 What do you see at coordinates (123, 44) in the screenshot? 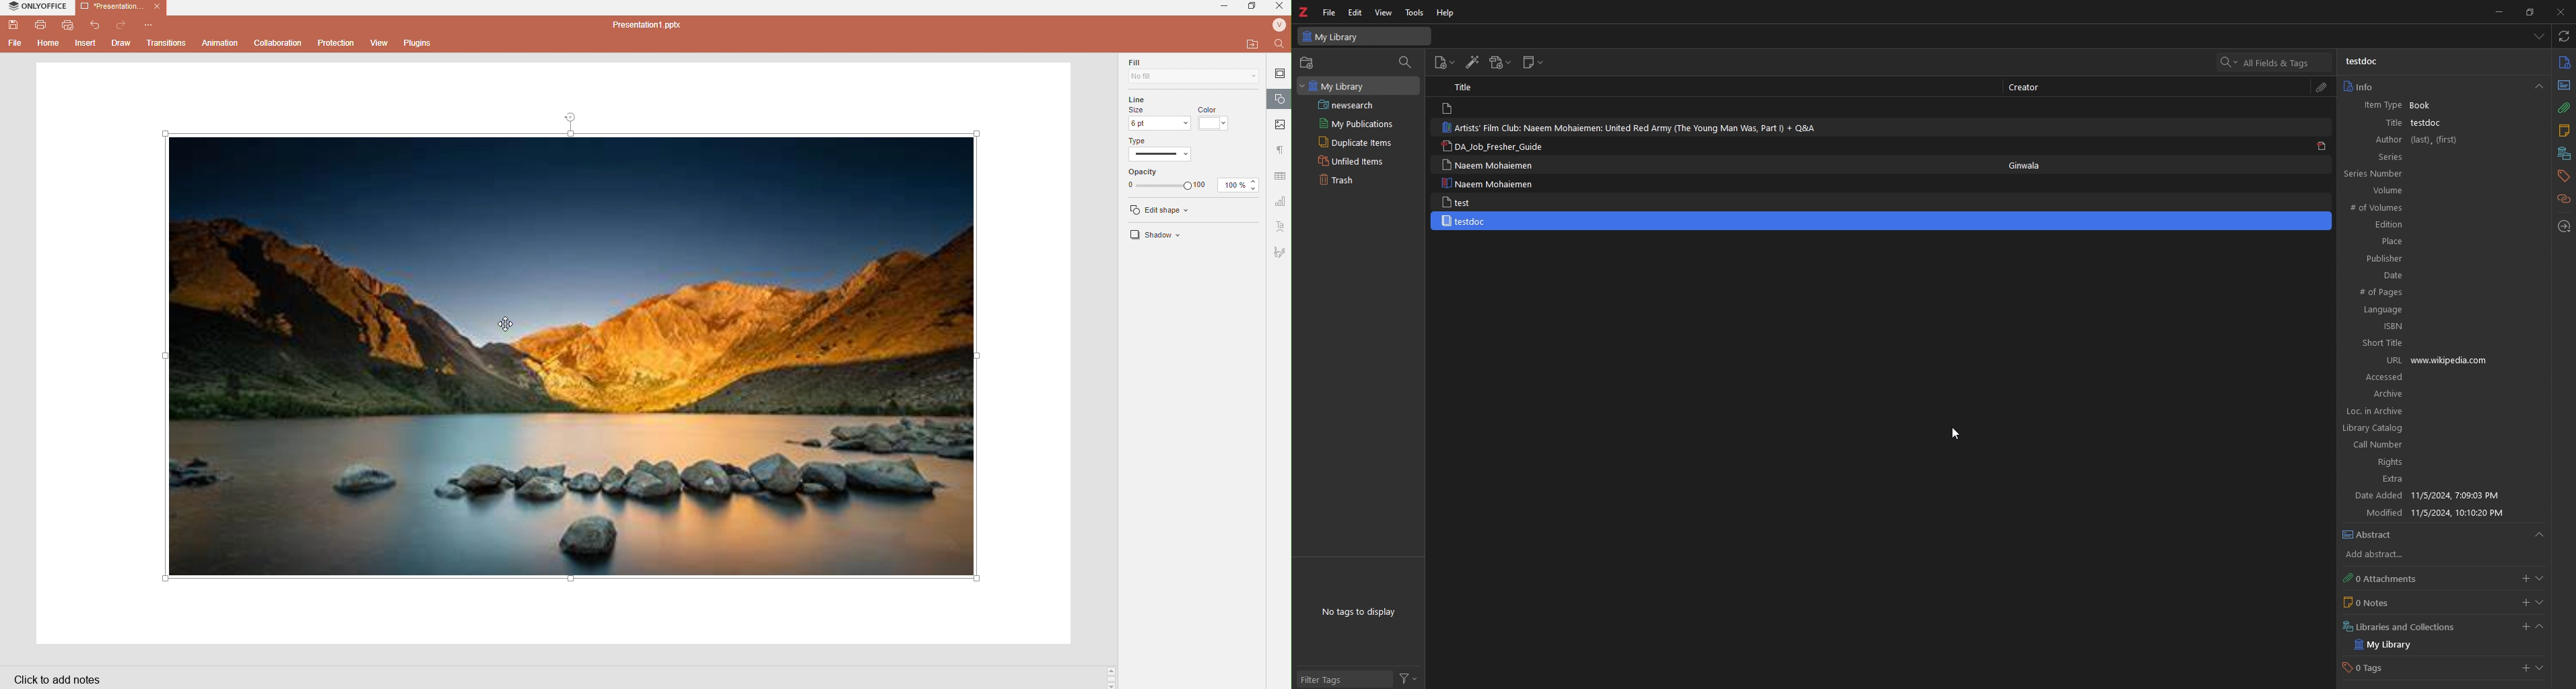
I see `Draw` at bounding box center [123, 44].